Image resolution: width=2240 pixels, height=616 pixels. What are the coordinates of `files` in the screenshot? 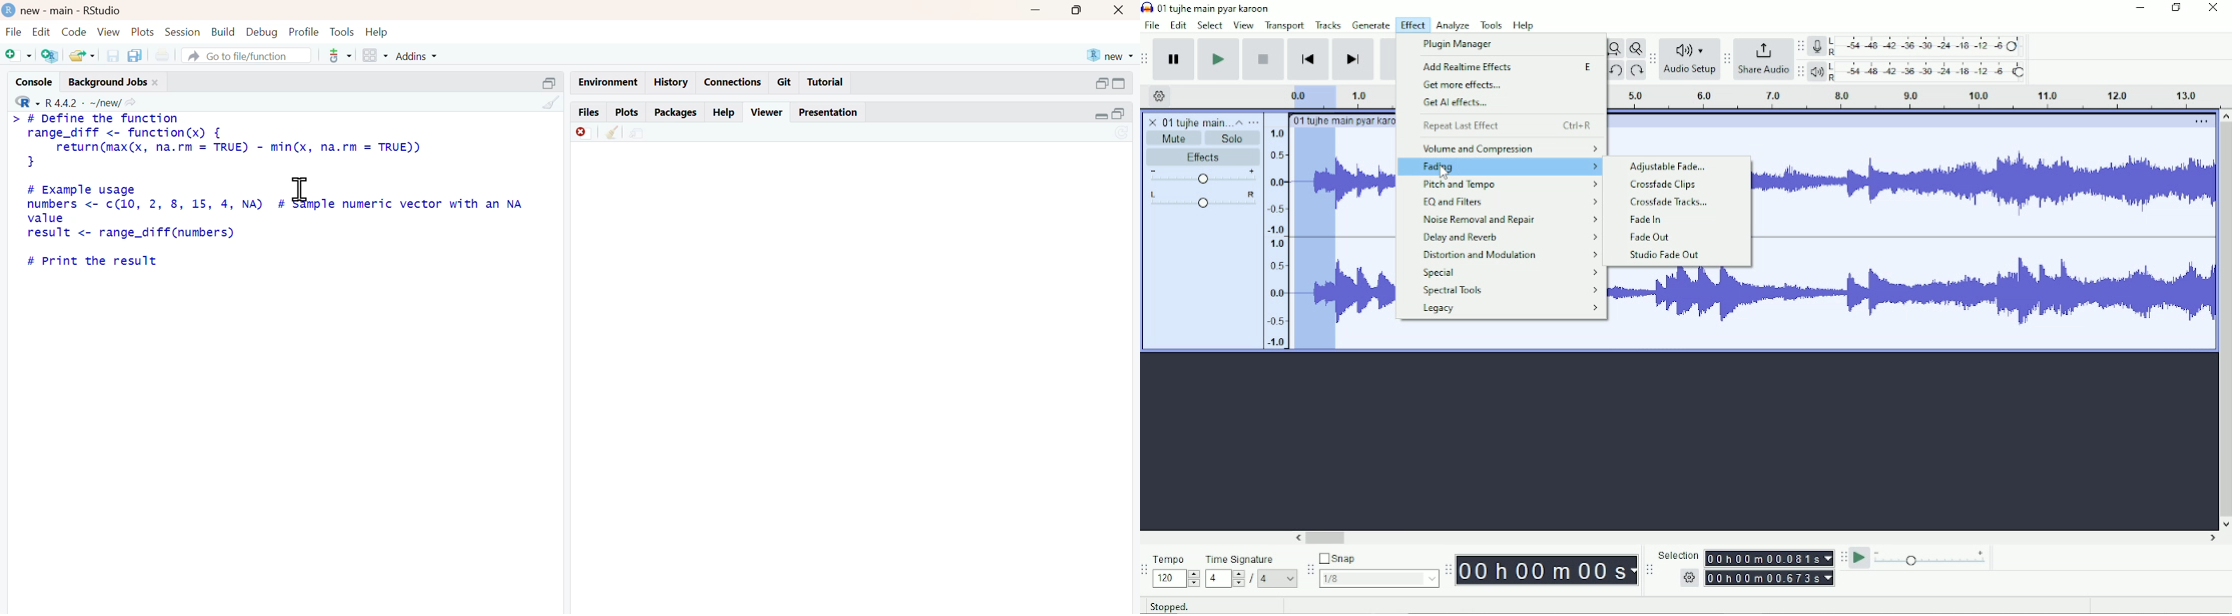 It's located at (588, 113).